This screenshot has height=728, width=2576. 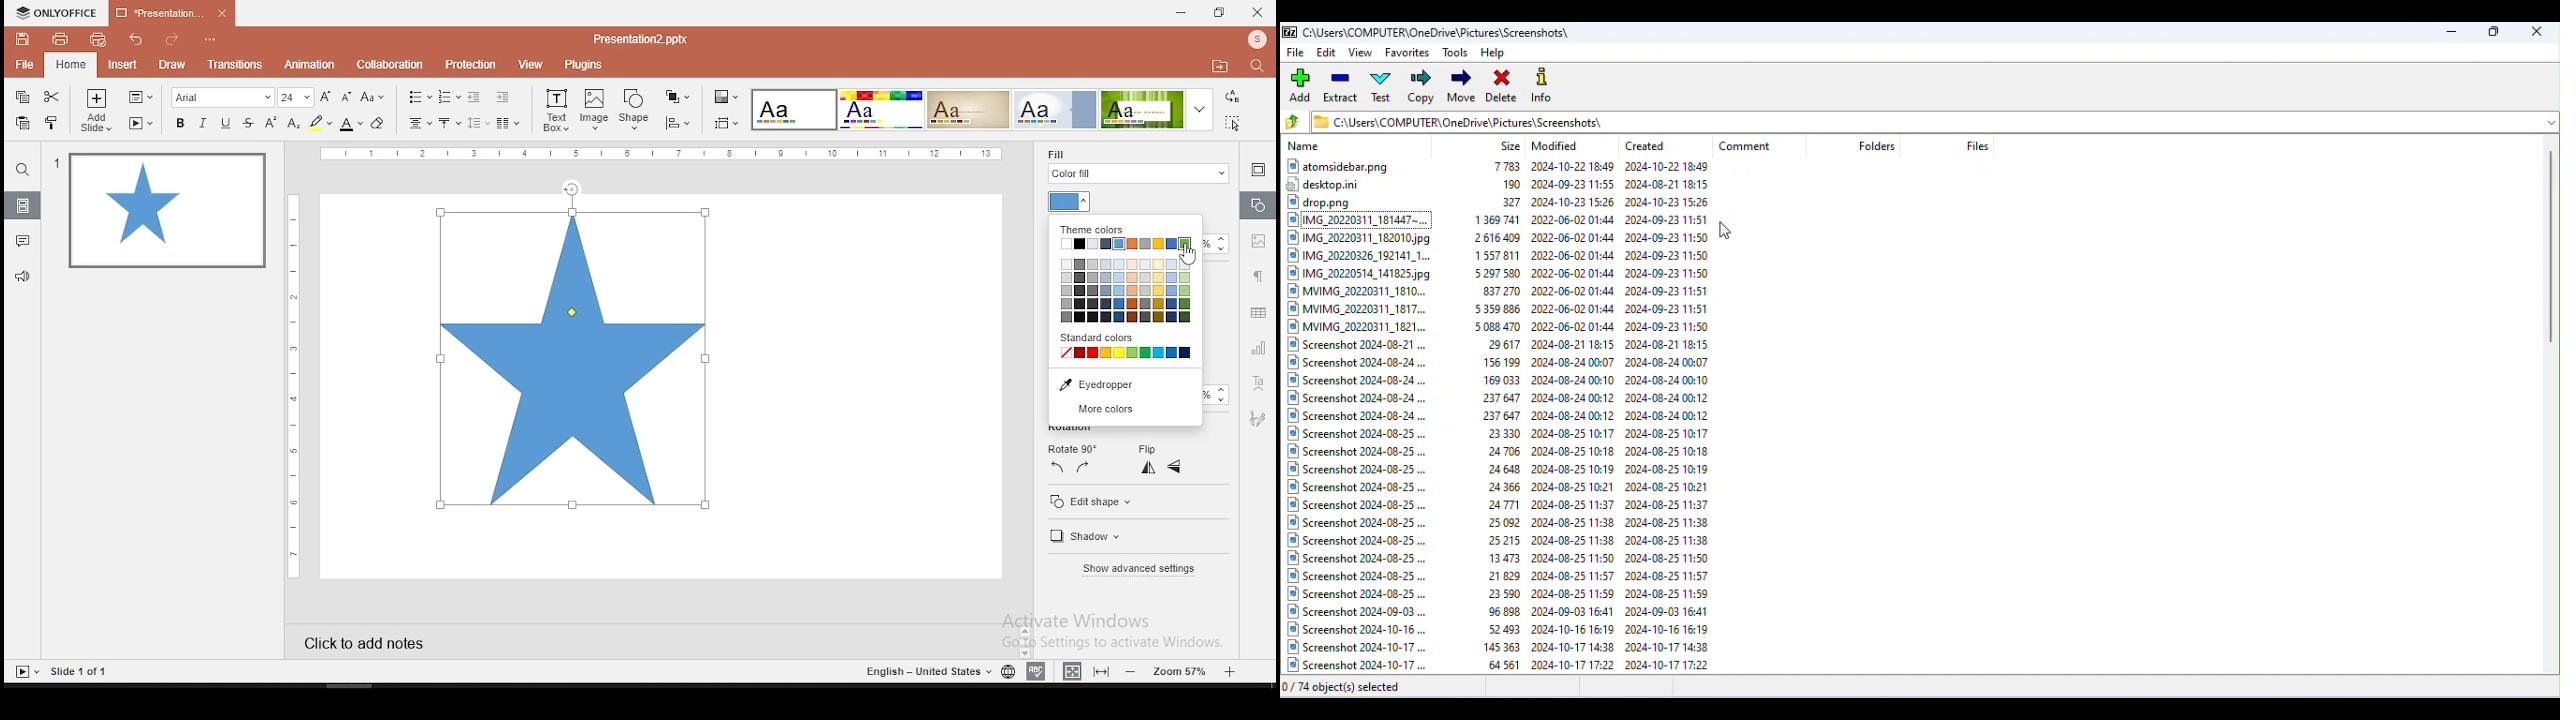 What do you see at coordinates (1141, 567) in the screenshot?
I see `show advanced settings` at bounding box center [1141, 567].